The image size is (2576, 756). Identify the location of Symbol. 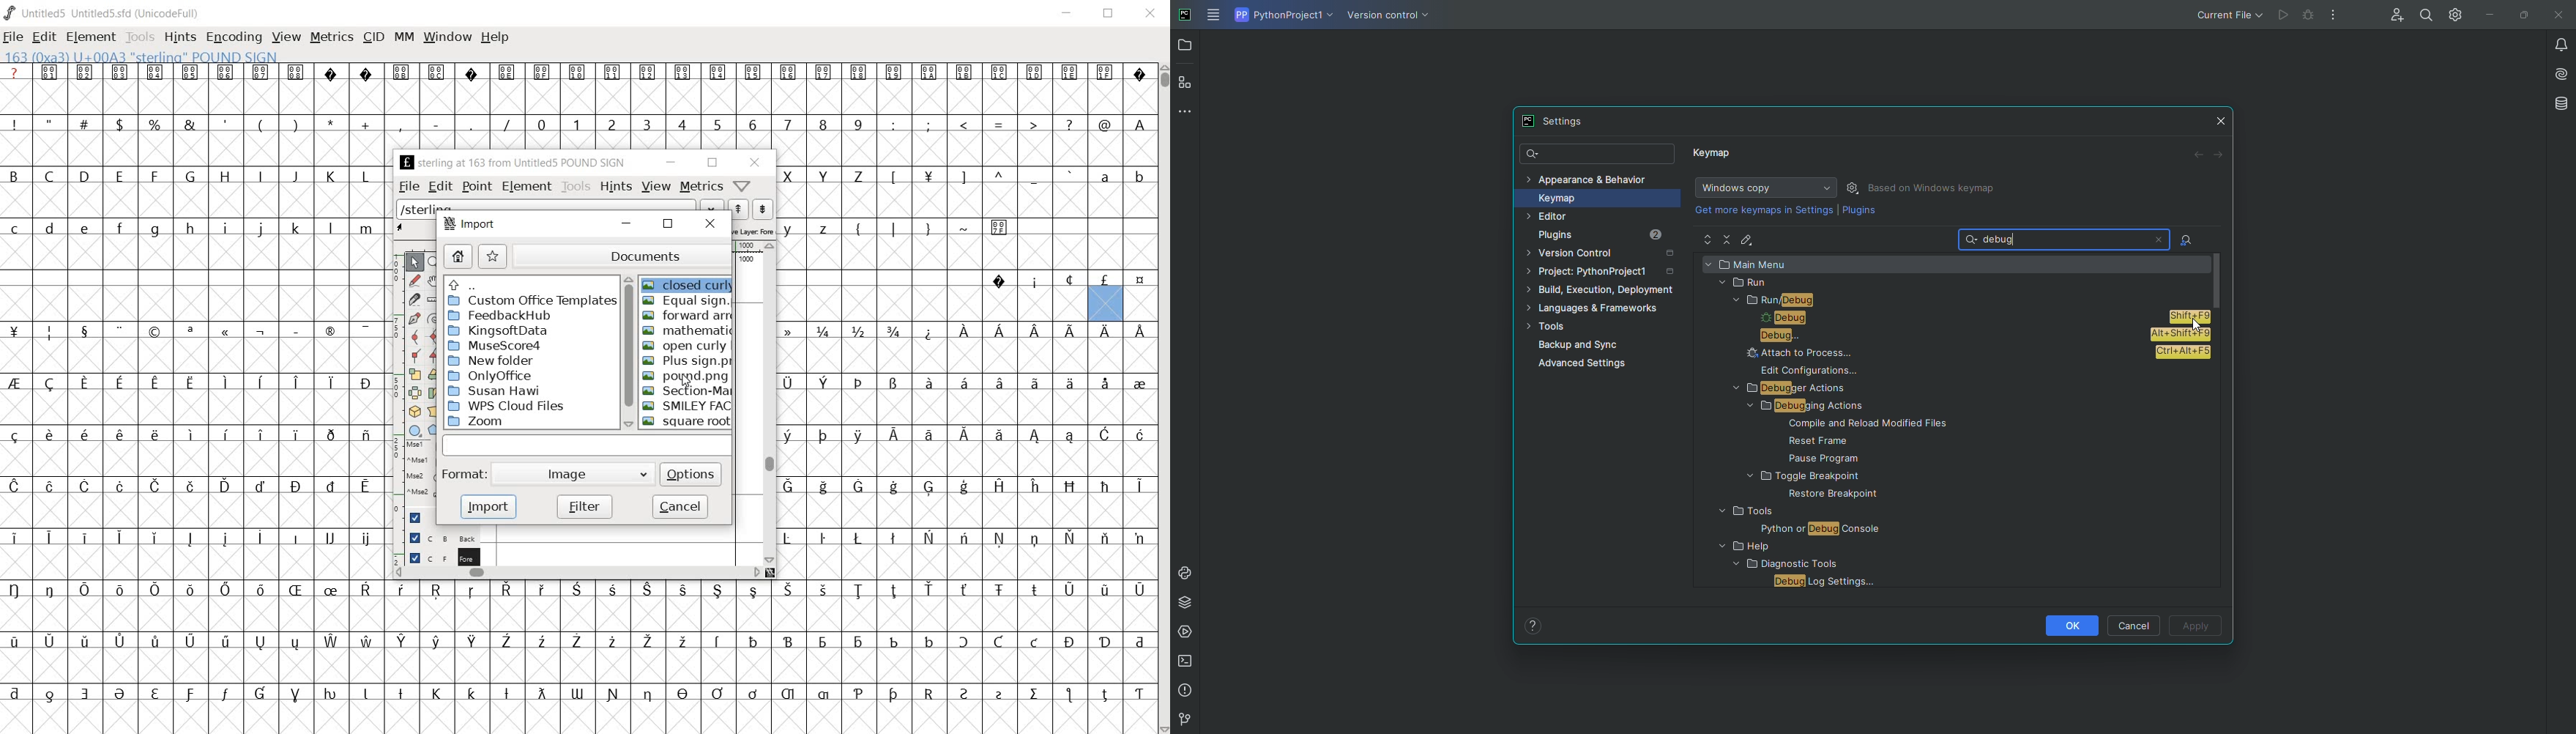
(1070, 486).